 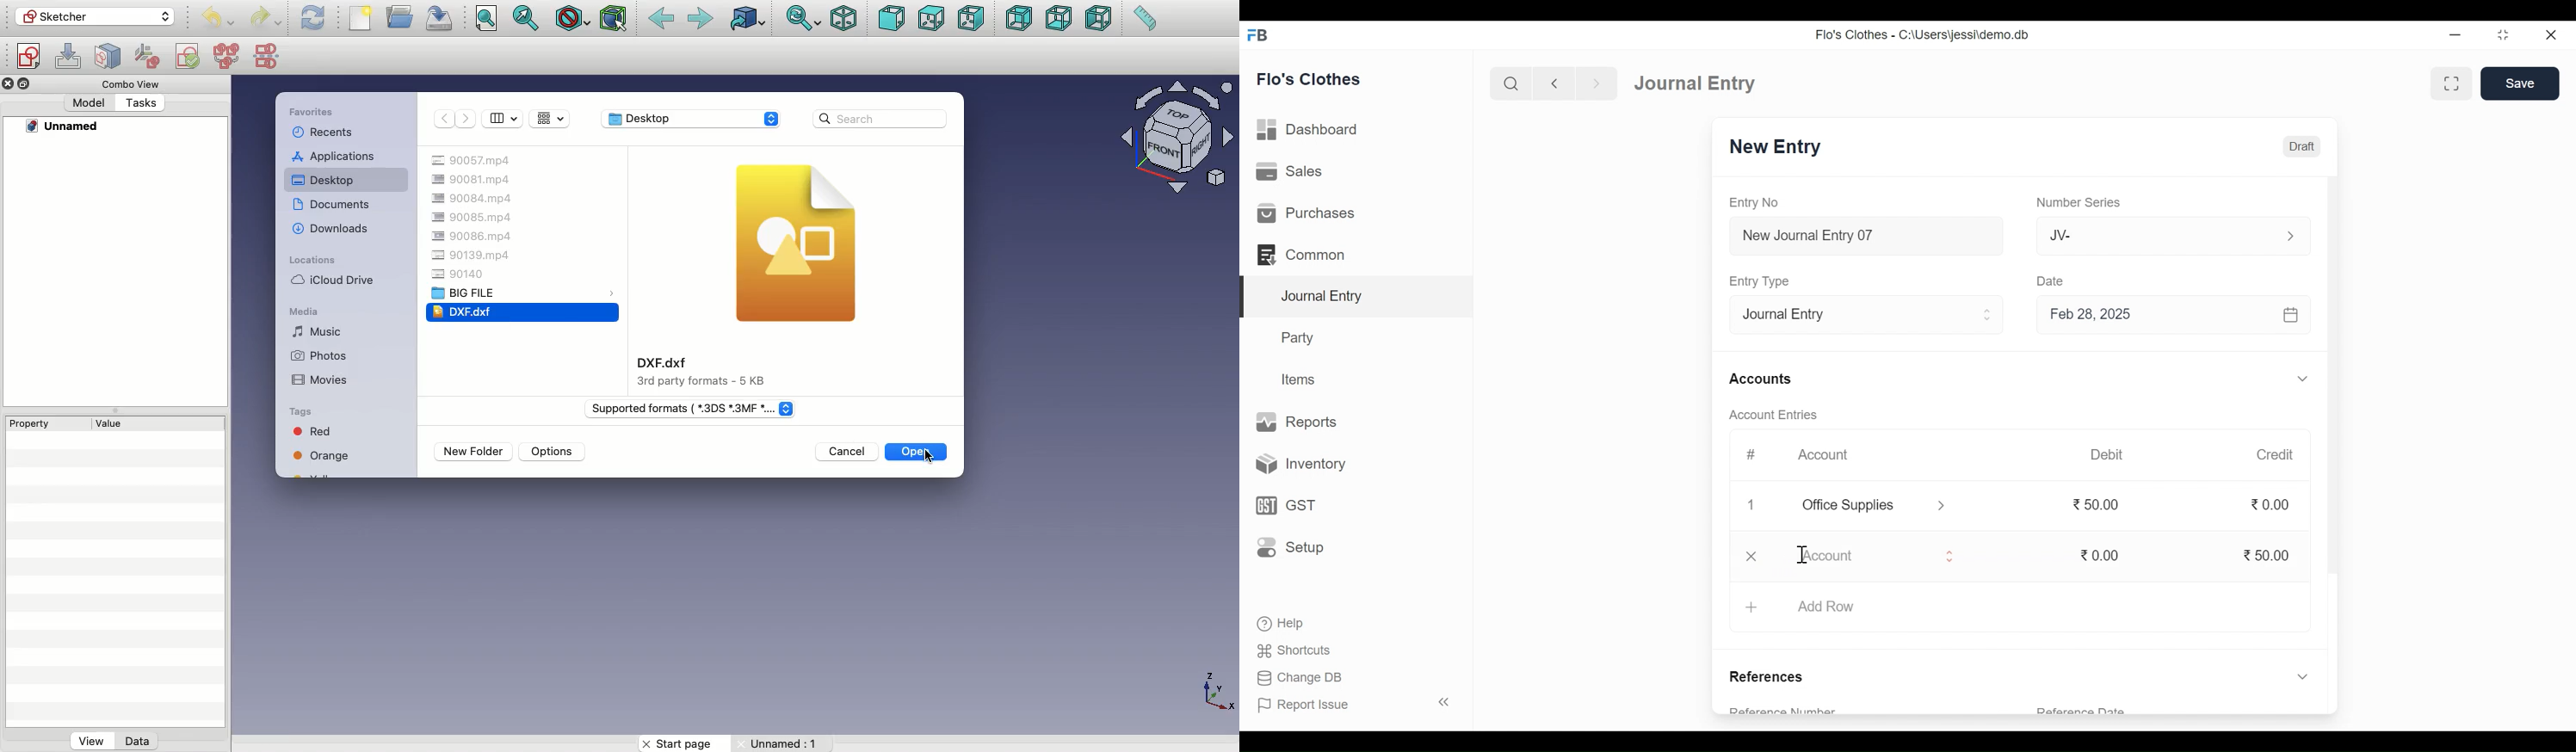 What do you see at coordinates (1301, 379) in the screenshot?
I see `Items` at bounding box center [1301, 379].